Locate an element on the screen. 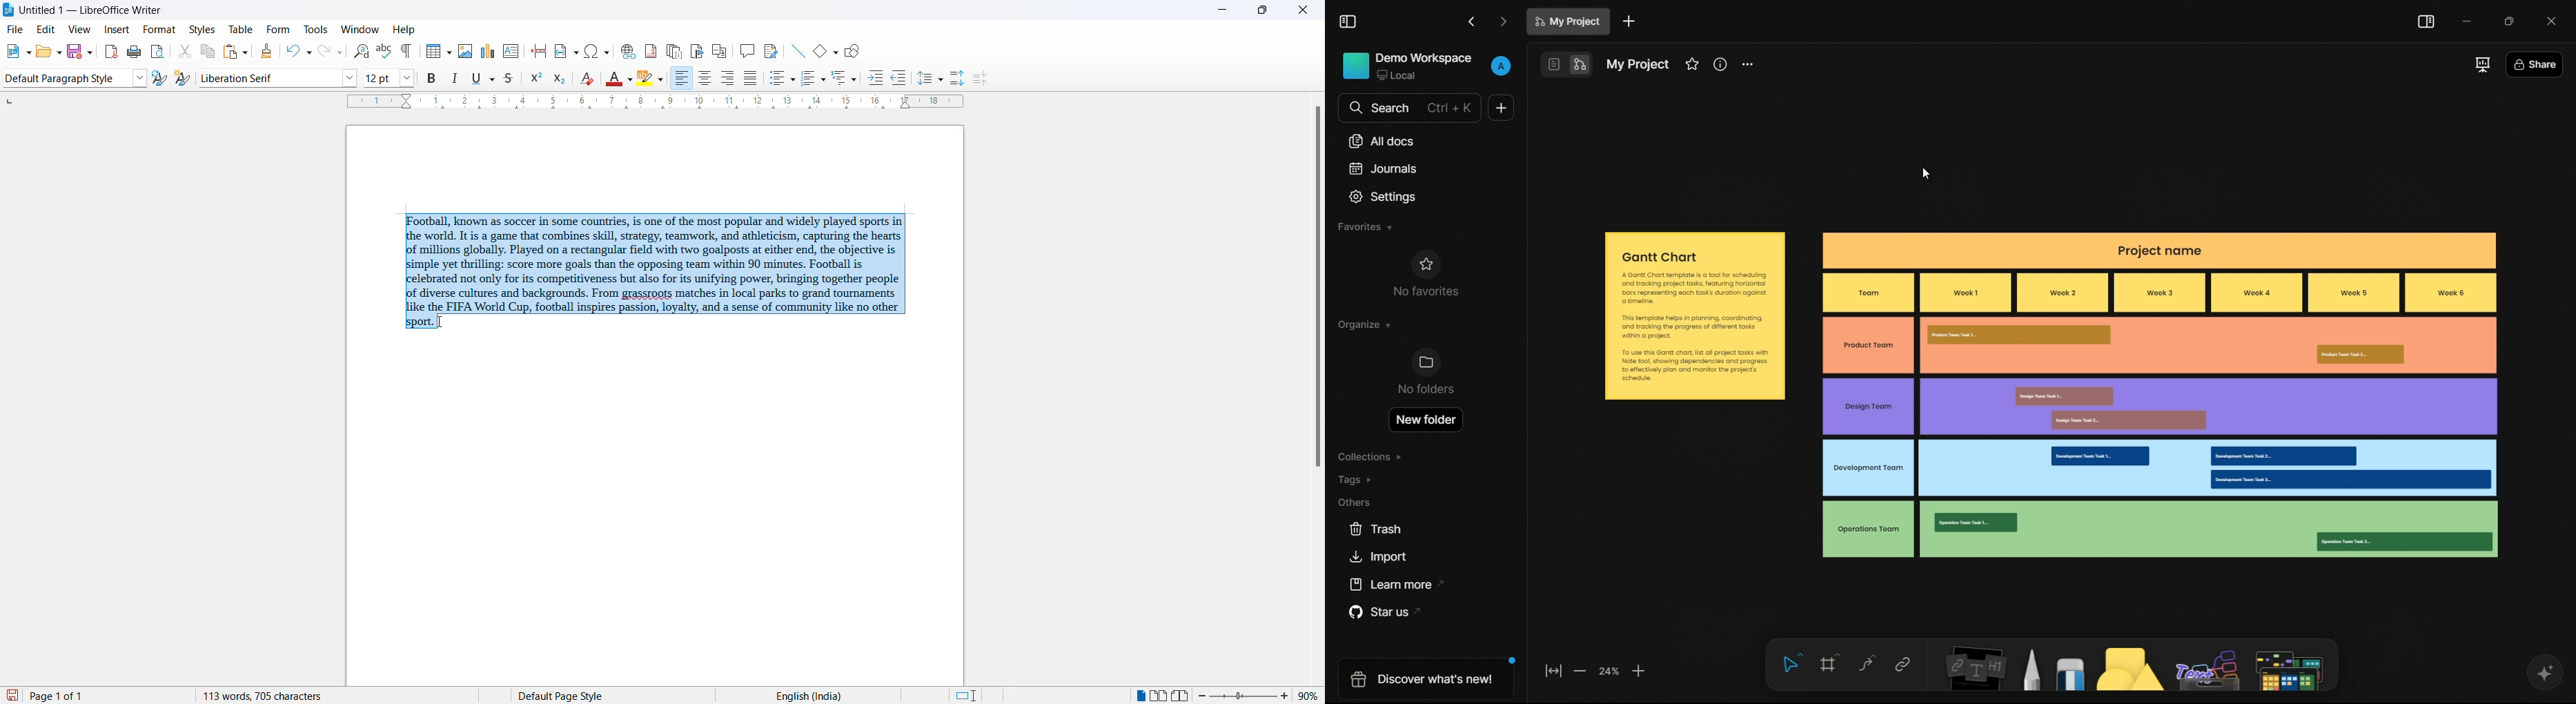  view is located at coordinates (79, 29).